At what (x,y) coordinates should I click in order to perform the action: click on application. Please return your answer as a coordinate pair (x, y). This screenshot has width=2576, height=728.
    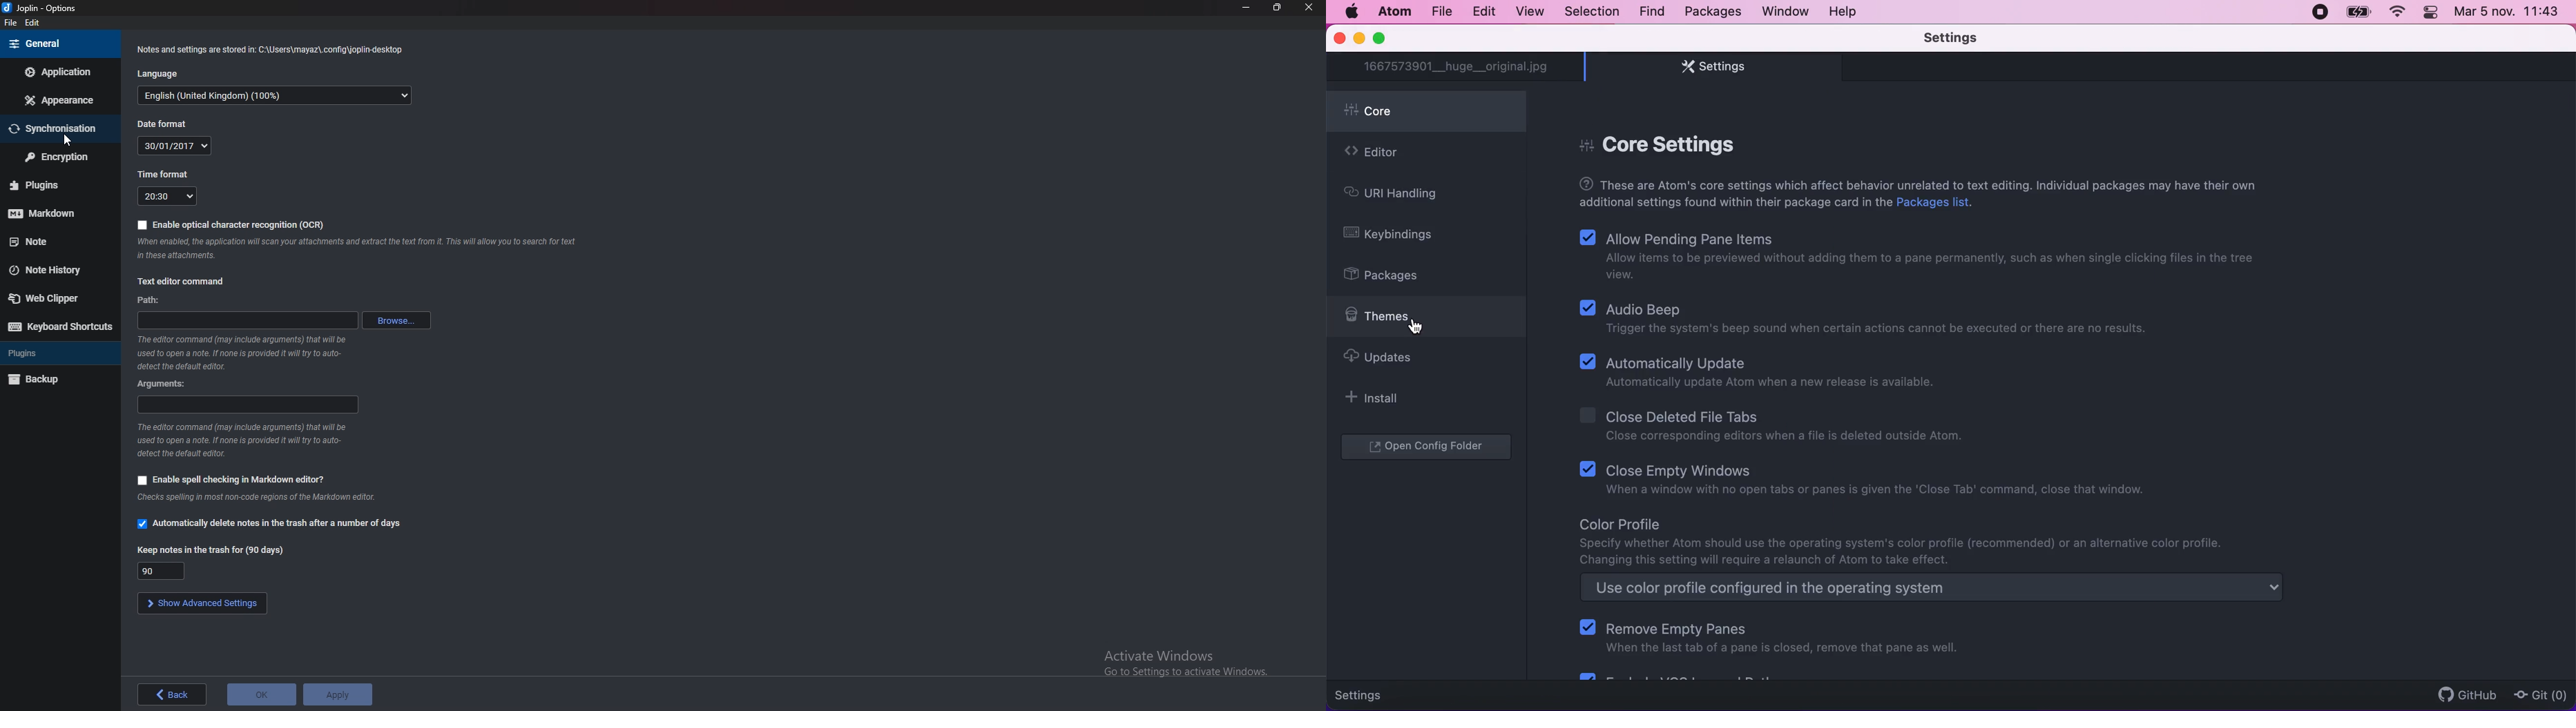
    Looking at the image, I should click on (58, 71).